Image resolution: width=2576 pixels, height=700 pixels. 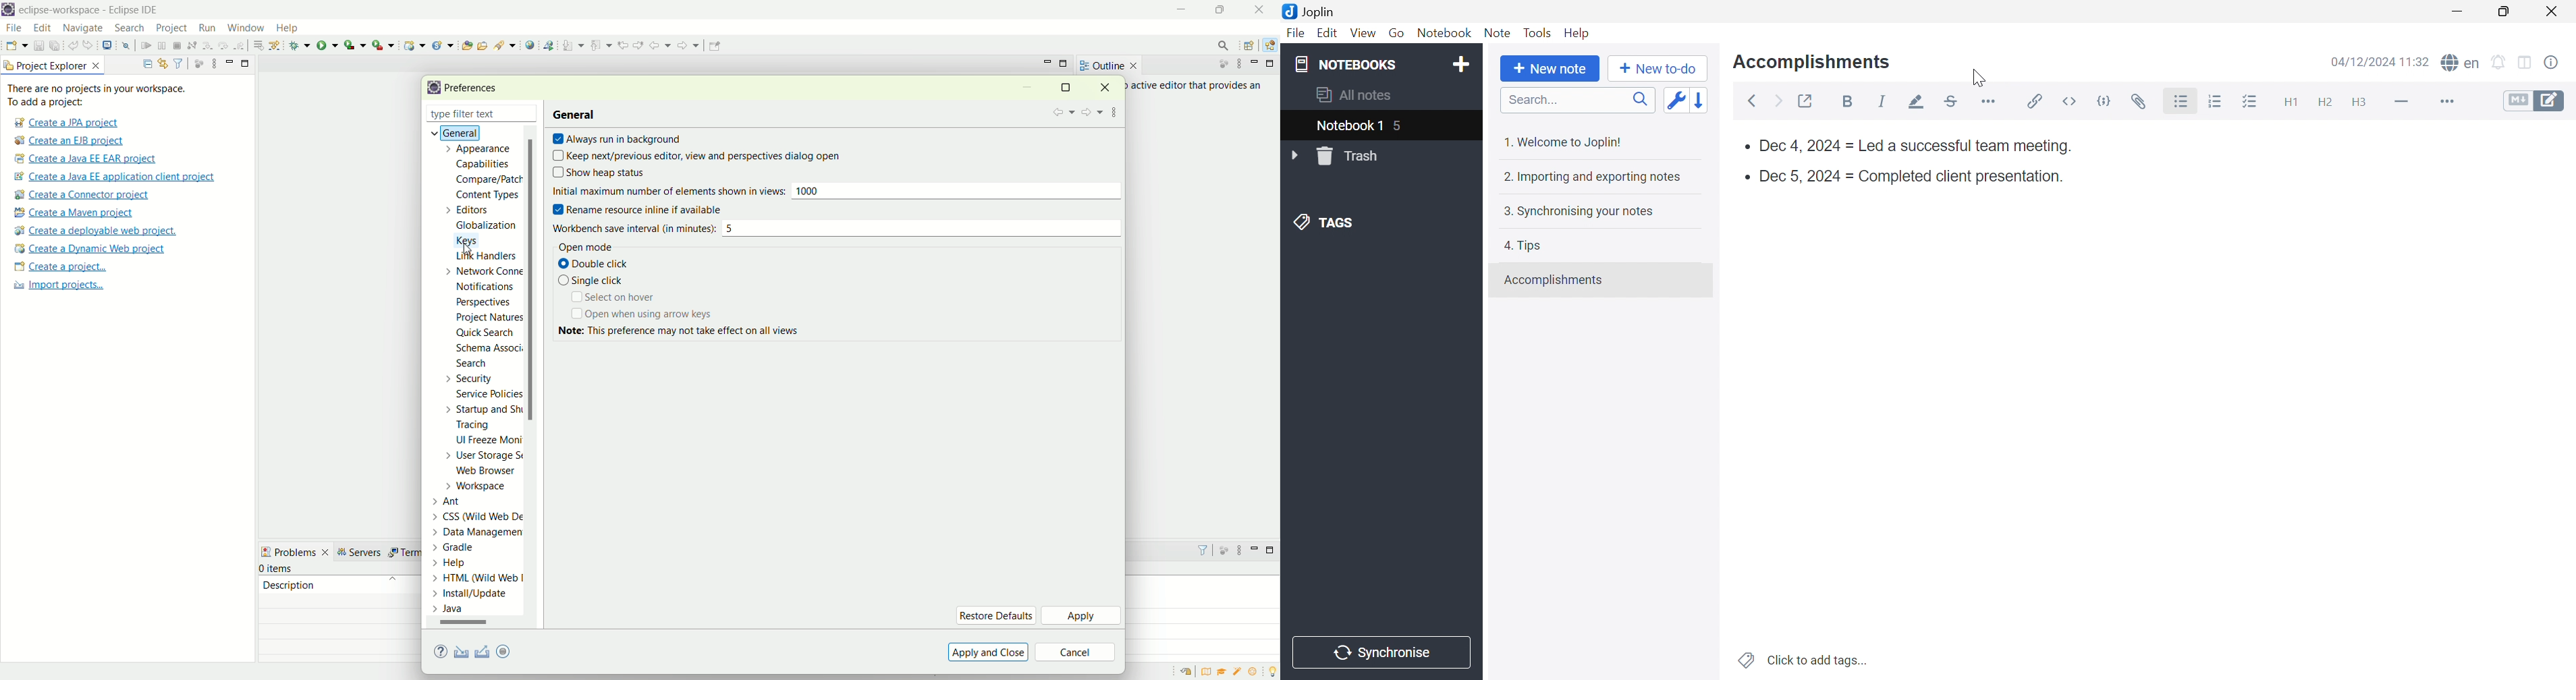 What do you see at coordinates (229, 61) in the screenshot?
I see `minimize` at bounding box center [229, 61].